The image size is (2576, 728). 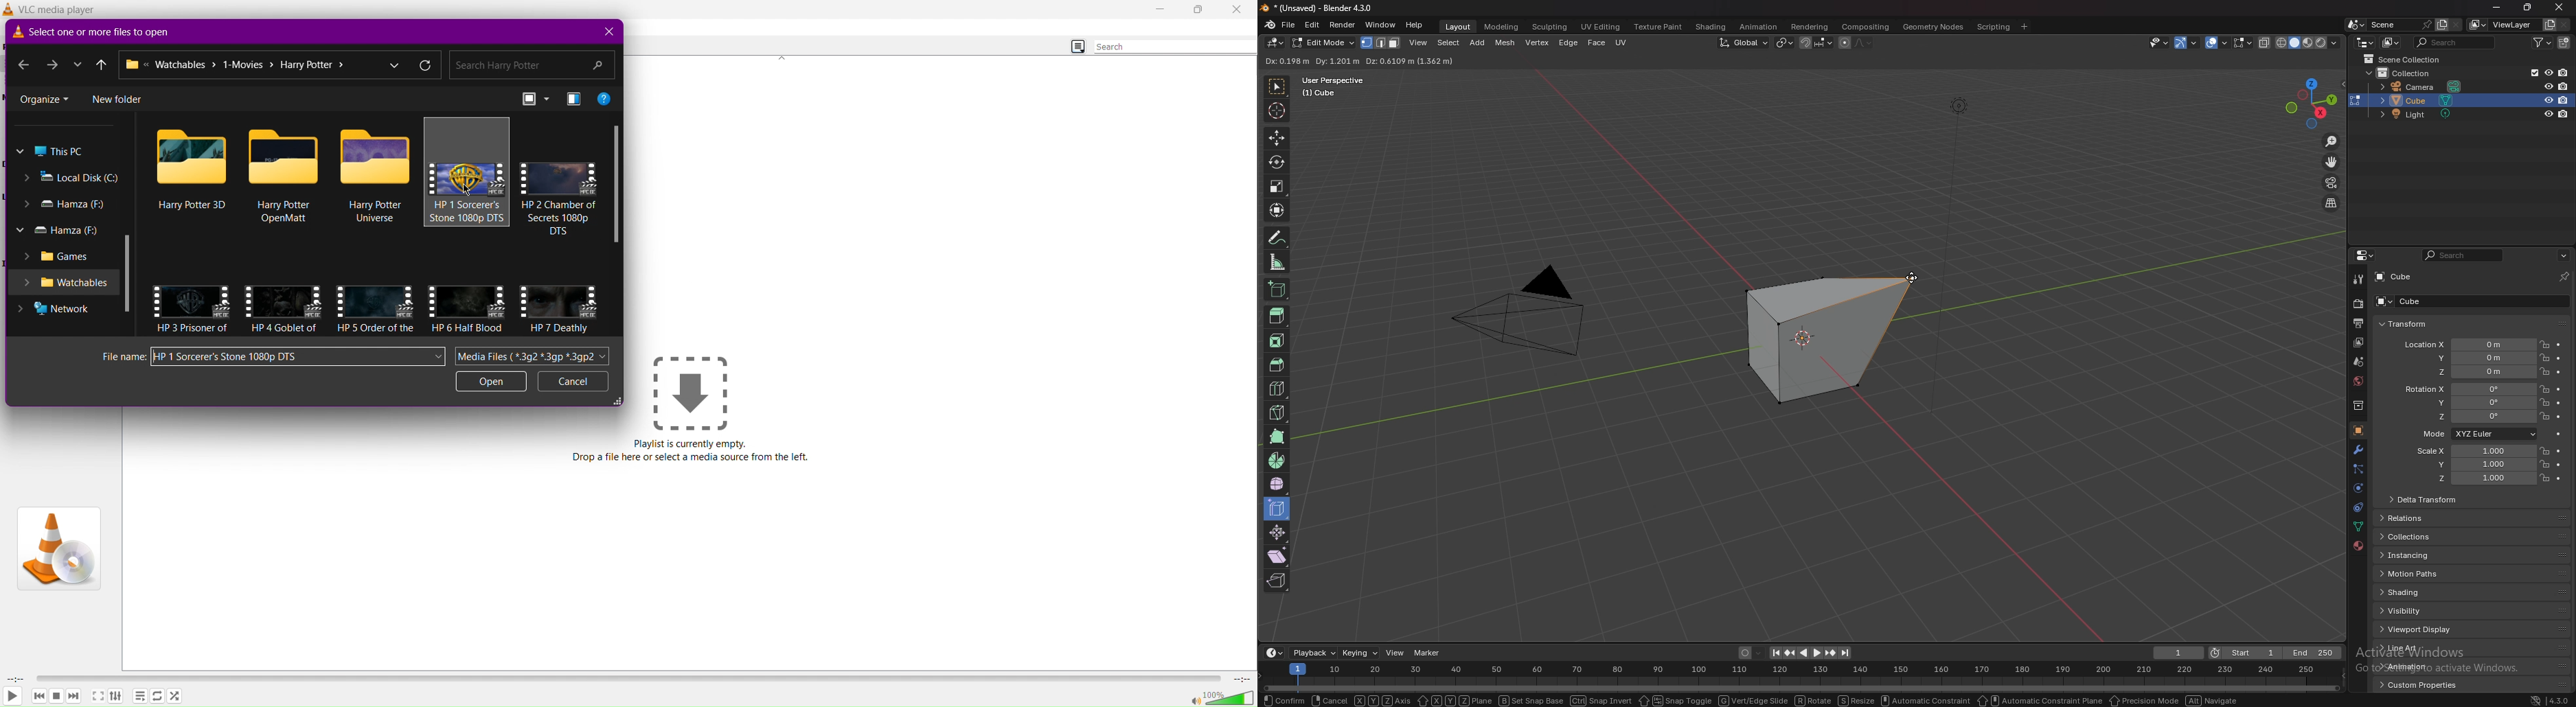 What do you see at coordinates (39, 696) in the screenshot?
I see `Skip back` at bounding box center [39, 696].